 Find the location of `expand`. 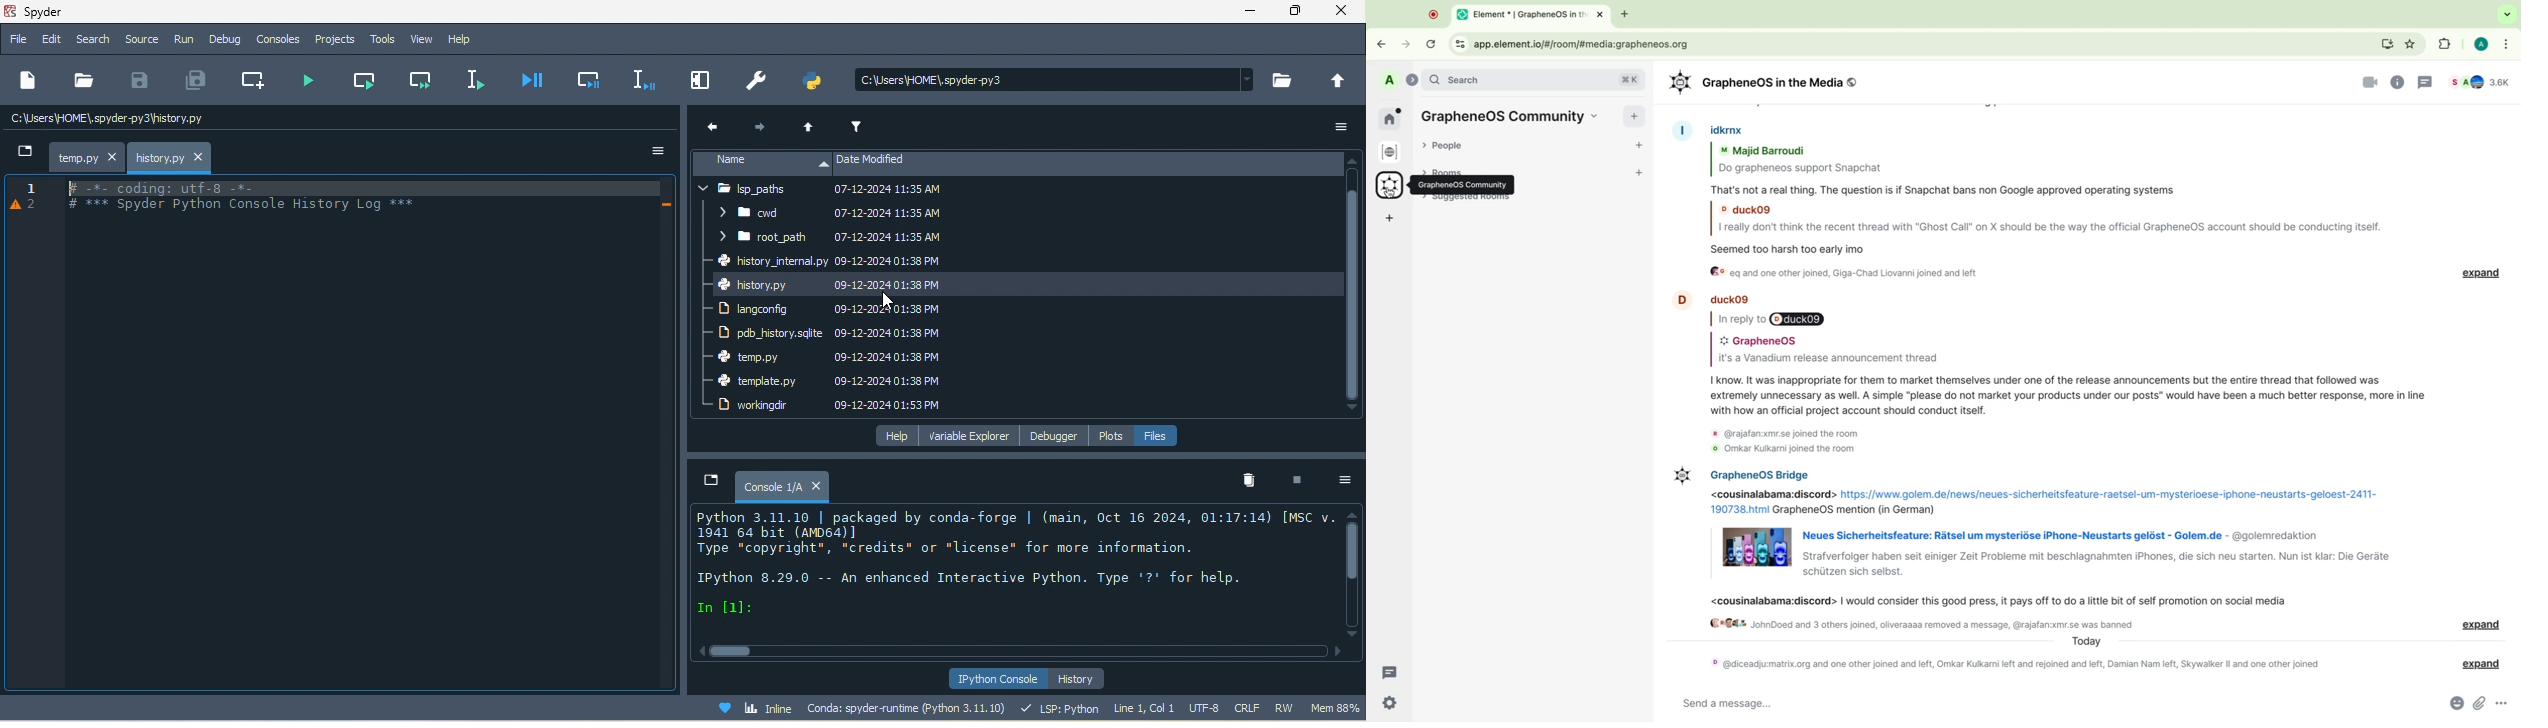

expand is located at coordinates (2476, 663).